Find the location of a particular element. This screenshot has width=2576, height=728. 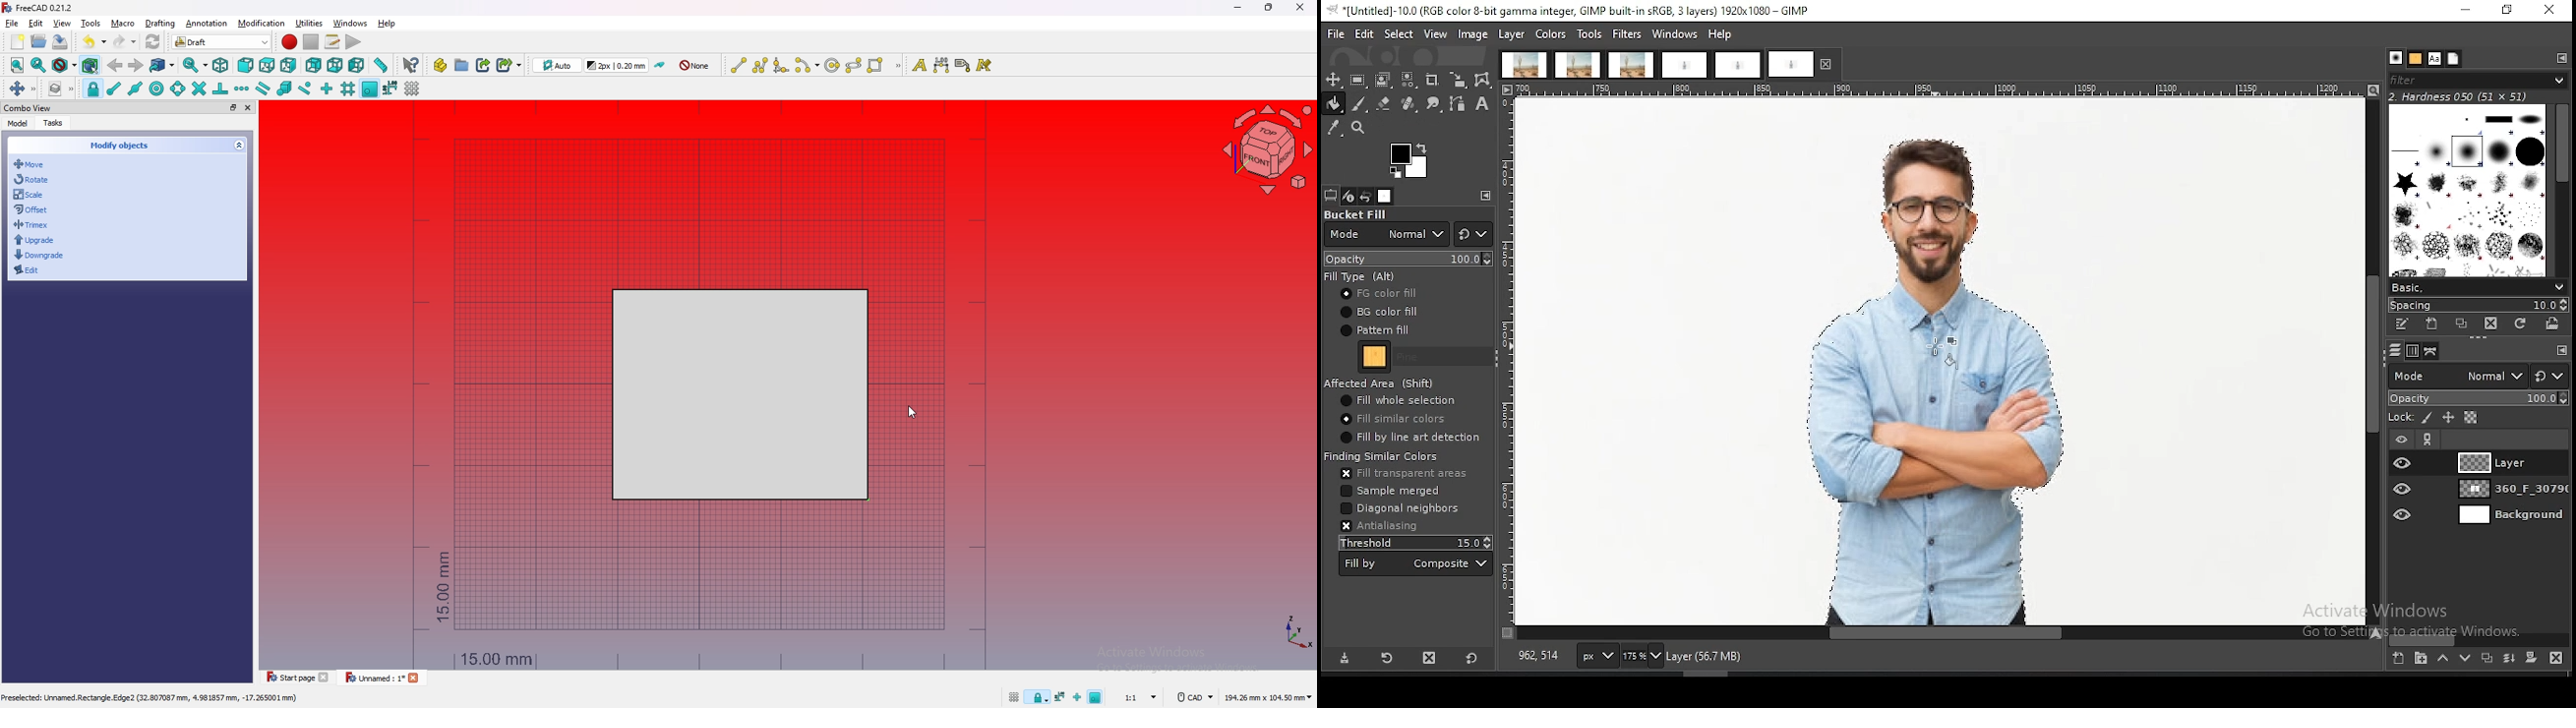

close is located at coordinates (248, 107).